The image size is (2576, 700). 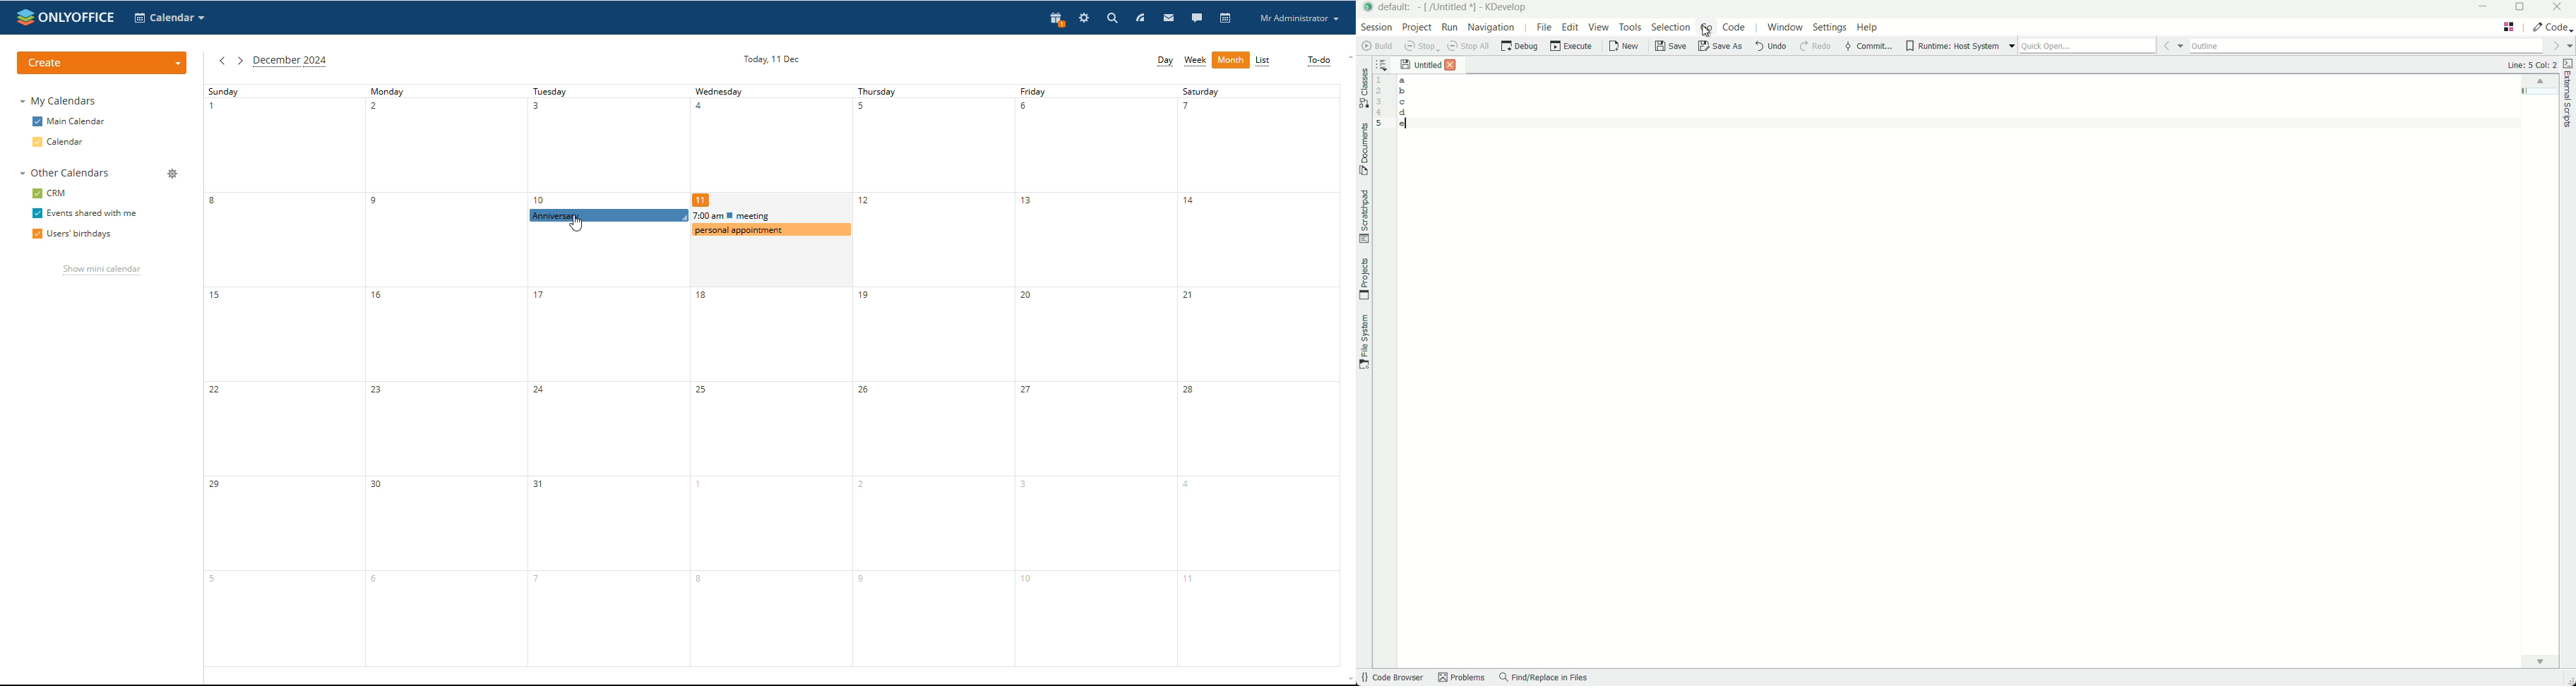 What do you see at coordinates (1169, 17) in the screenshot?
I see `mail` at bounding box center [1169, 17].